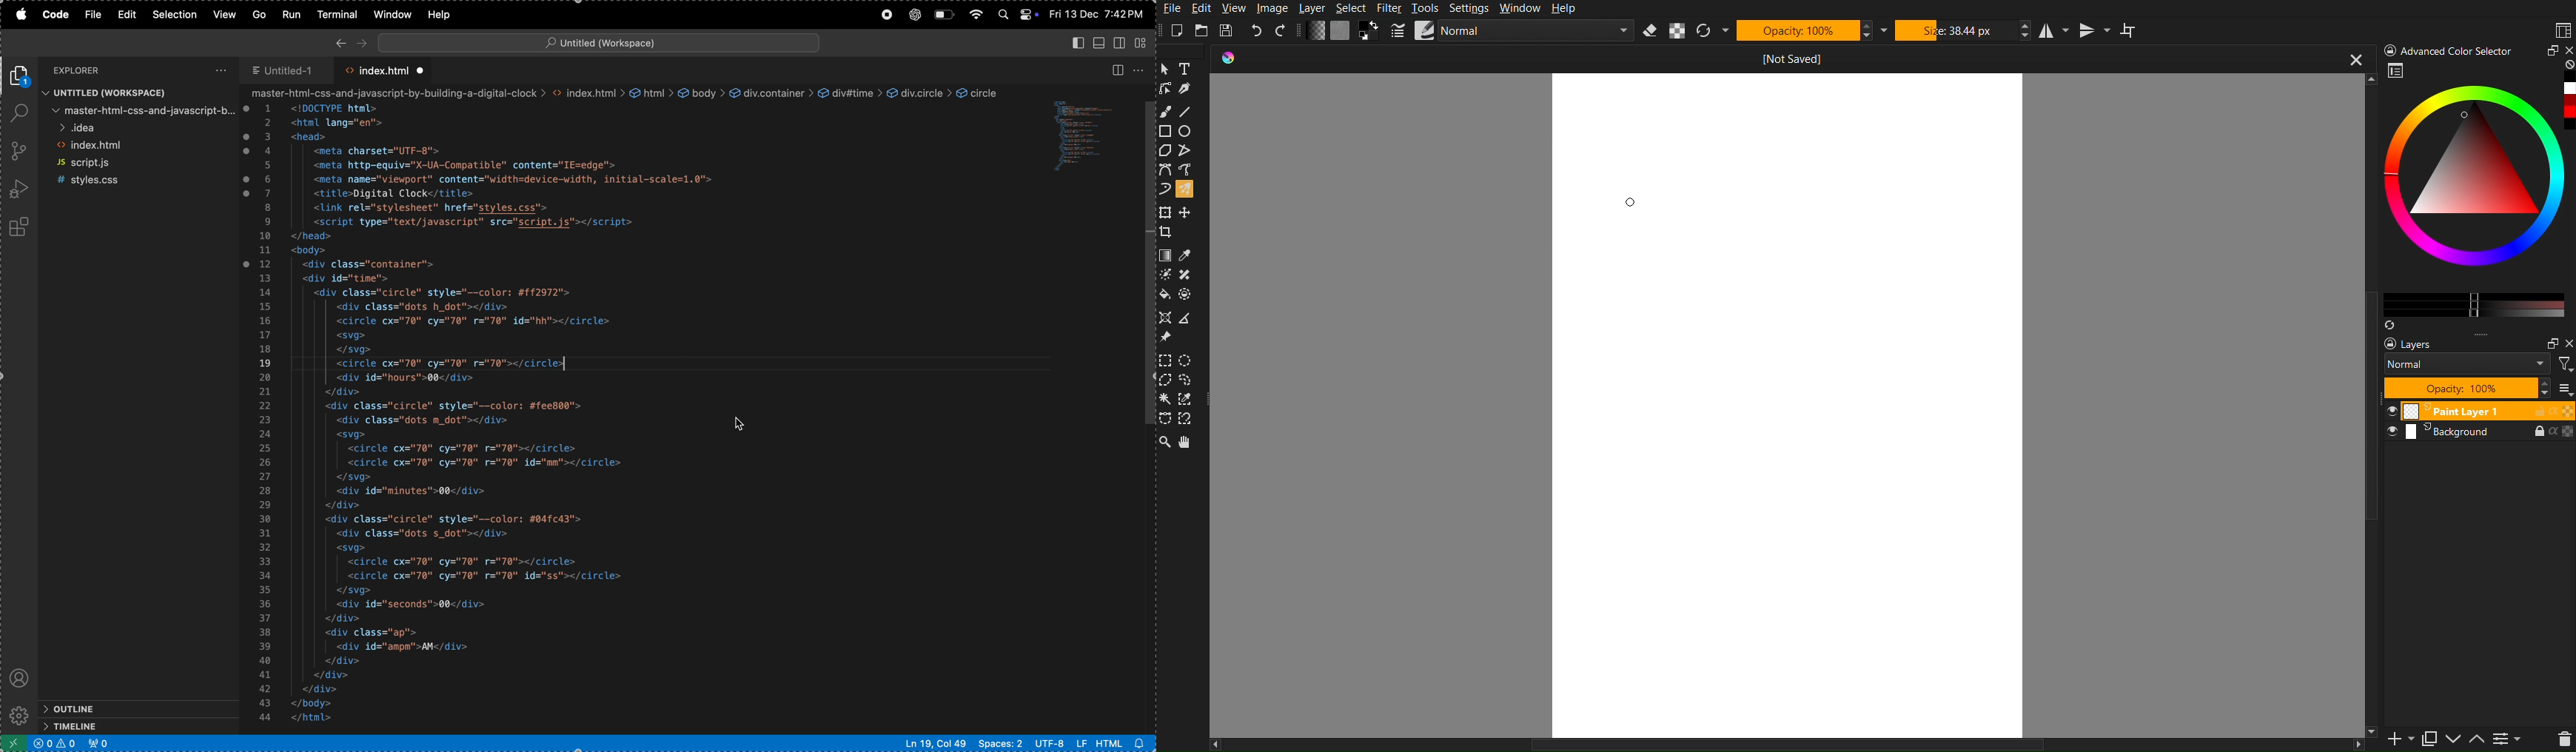  What do you see at coordinates (176, 15) in the screenshot?
I see `Selection` at bounding box center [176, 15].